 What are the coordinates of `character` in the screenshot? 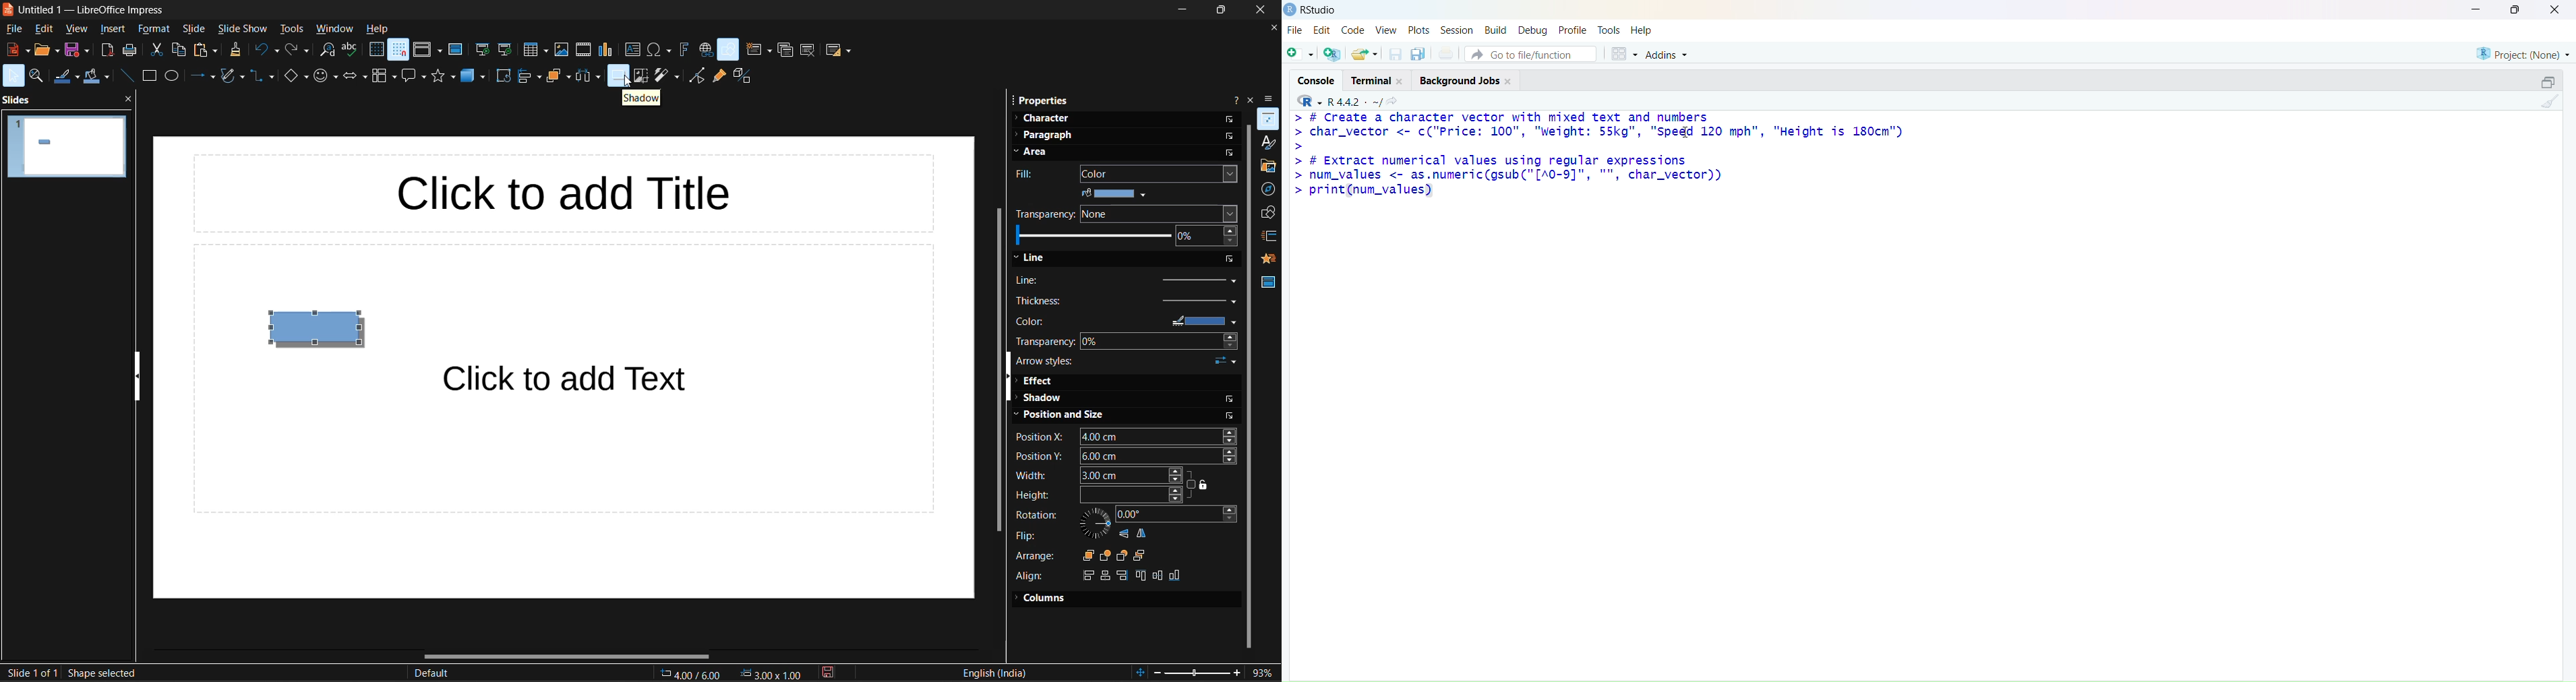 It's located at (1041, 118).